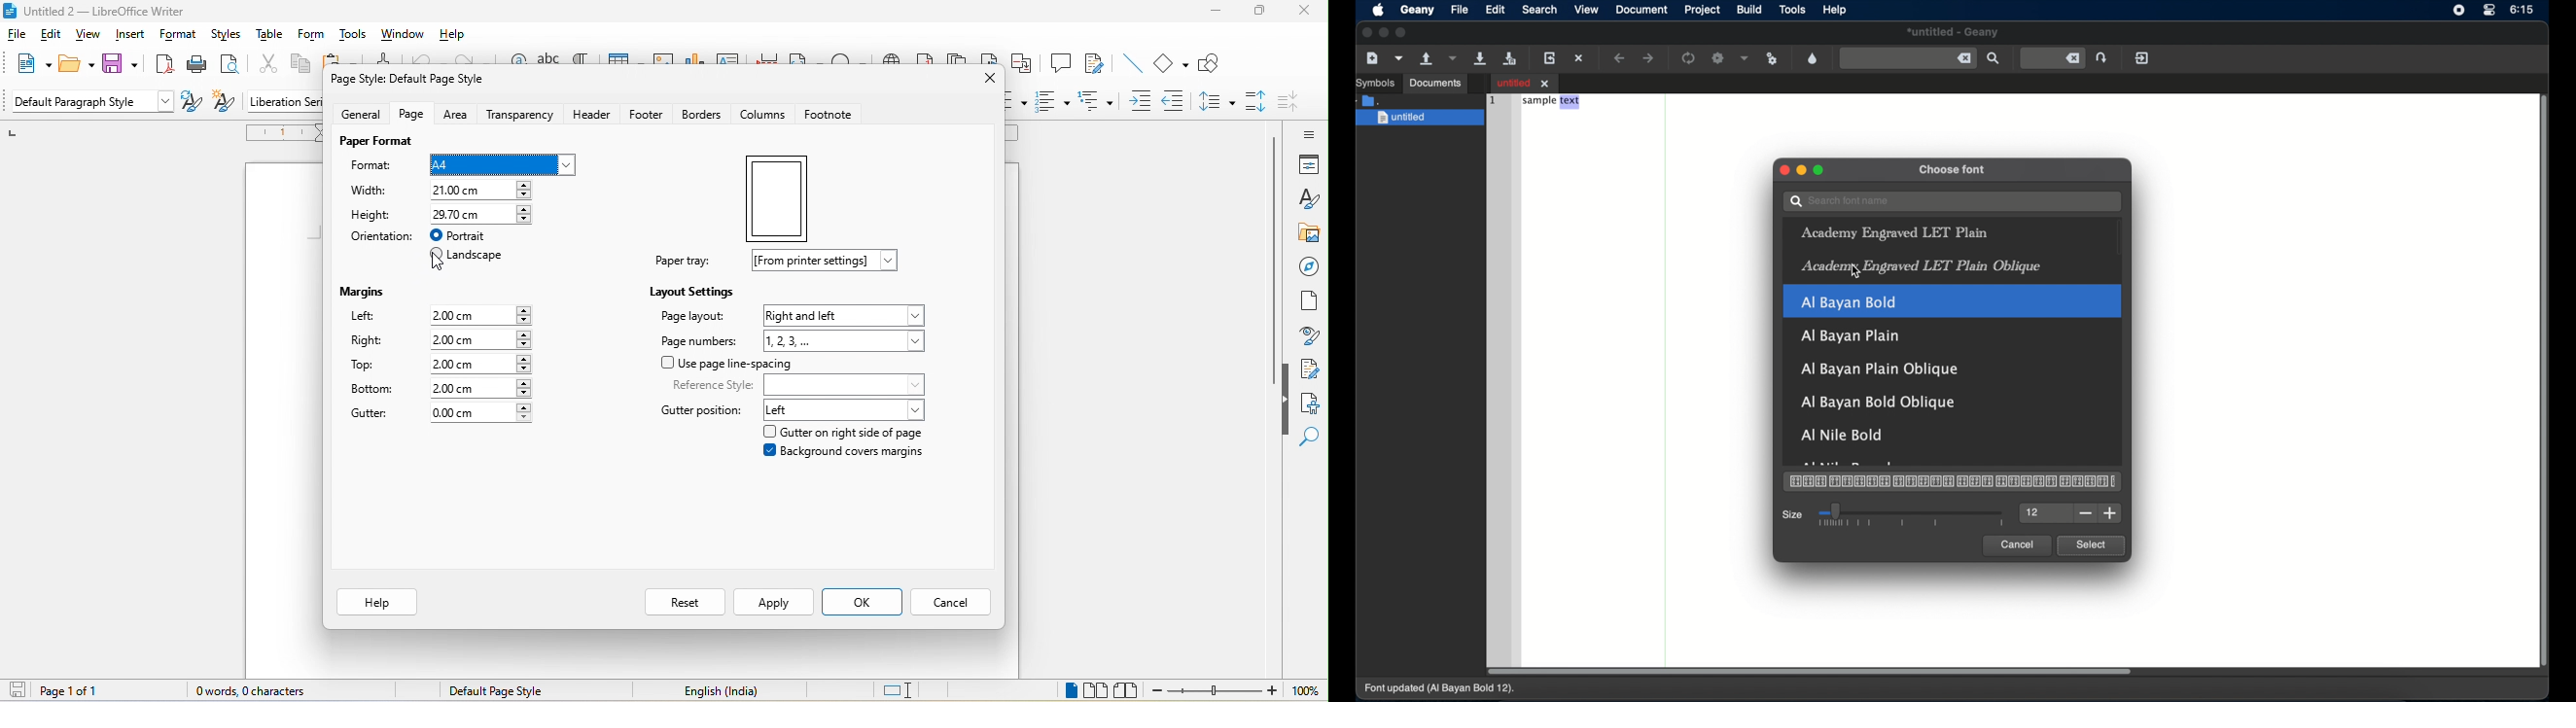  Describe the element at coordinates (1066, 690) in the screenshot. I see `single page view` at that location.